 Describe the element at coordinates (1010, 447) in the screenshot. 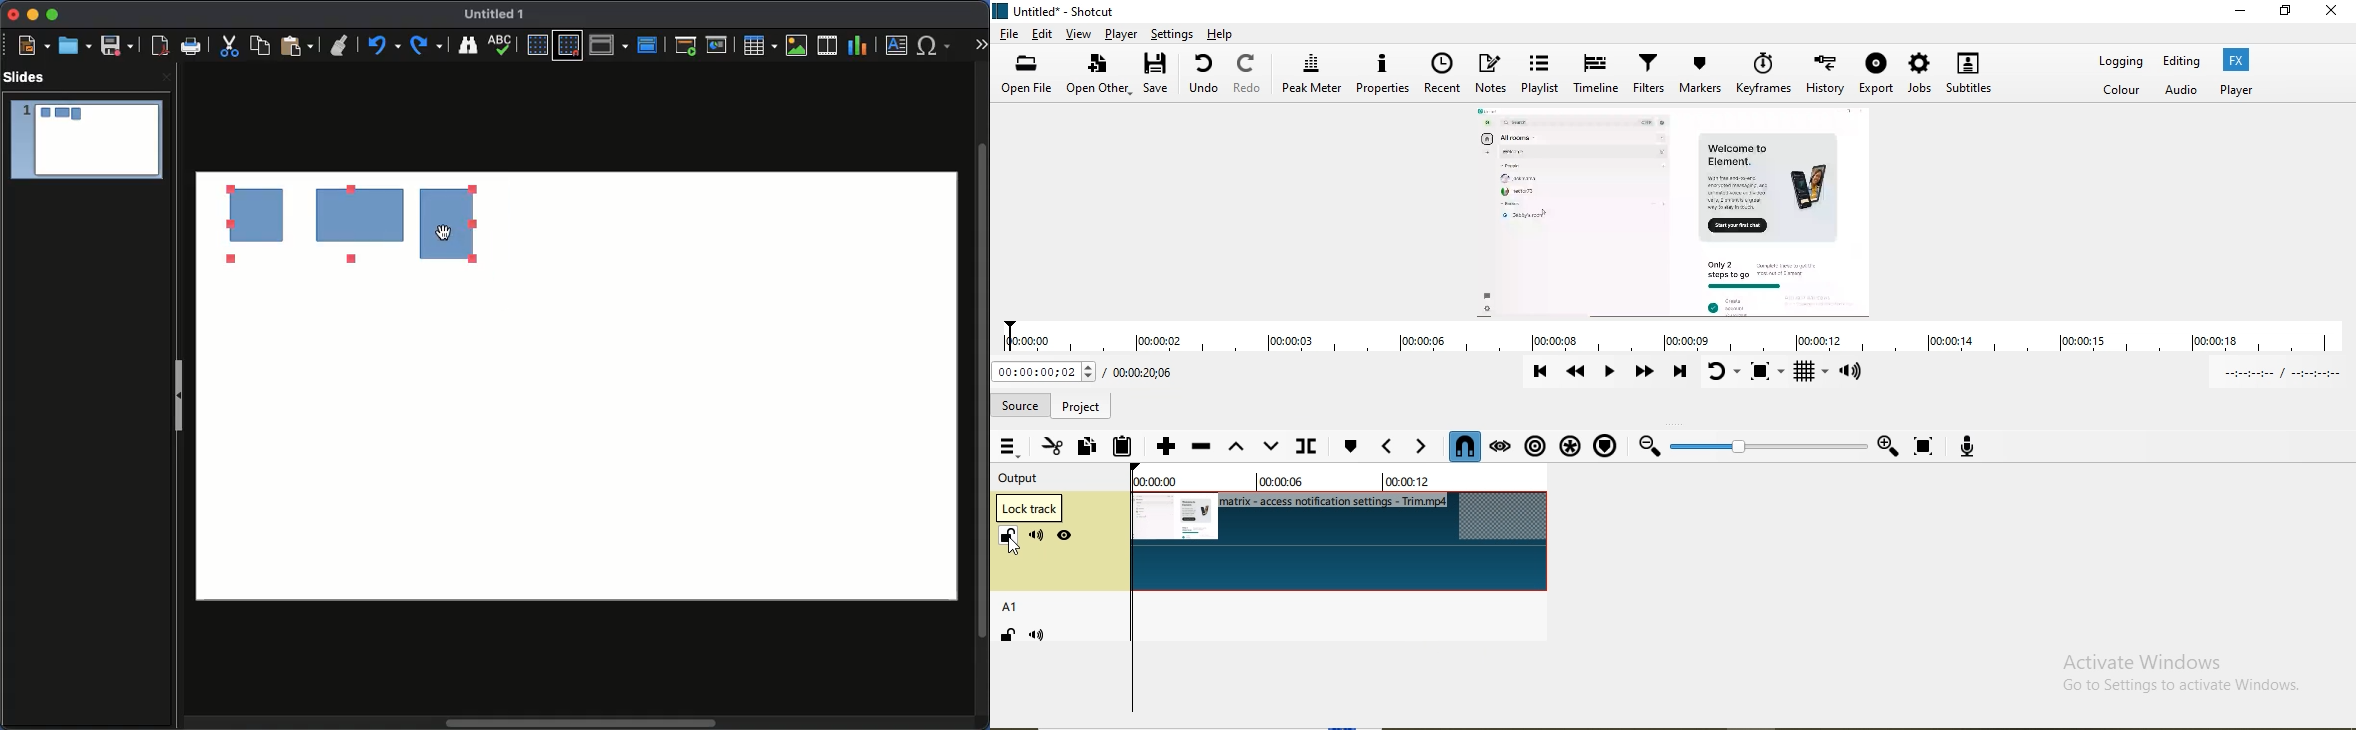

I see `Timeline menu` at that location.